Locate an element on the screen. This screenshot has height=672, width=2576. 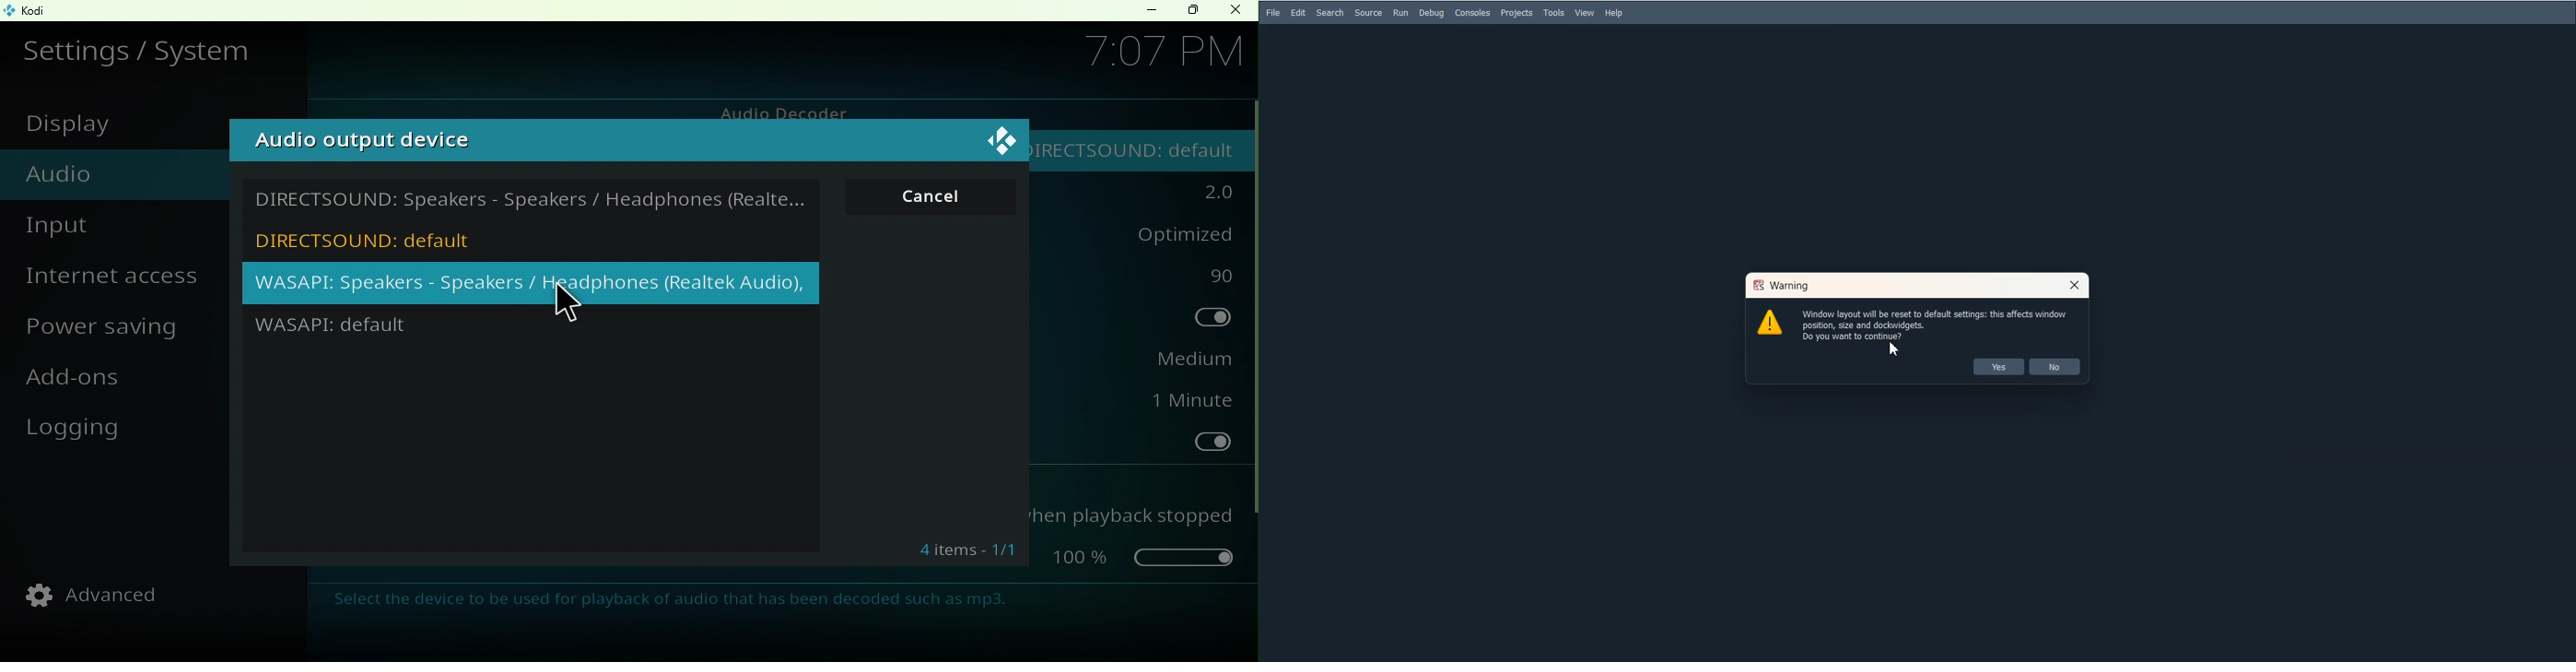
Edit is located at coordinates (1298, 13).